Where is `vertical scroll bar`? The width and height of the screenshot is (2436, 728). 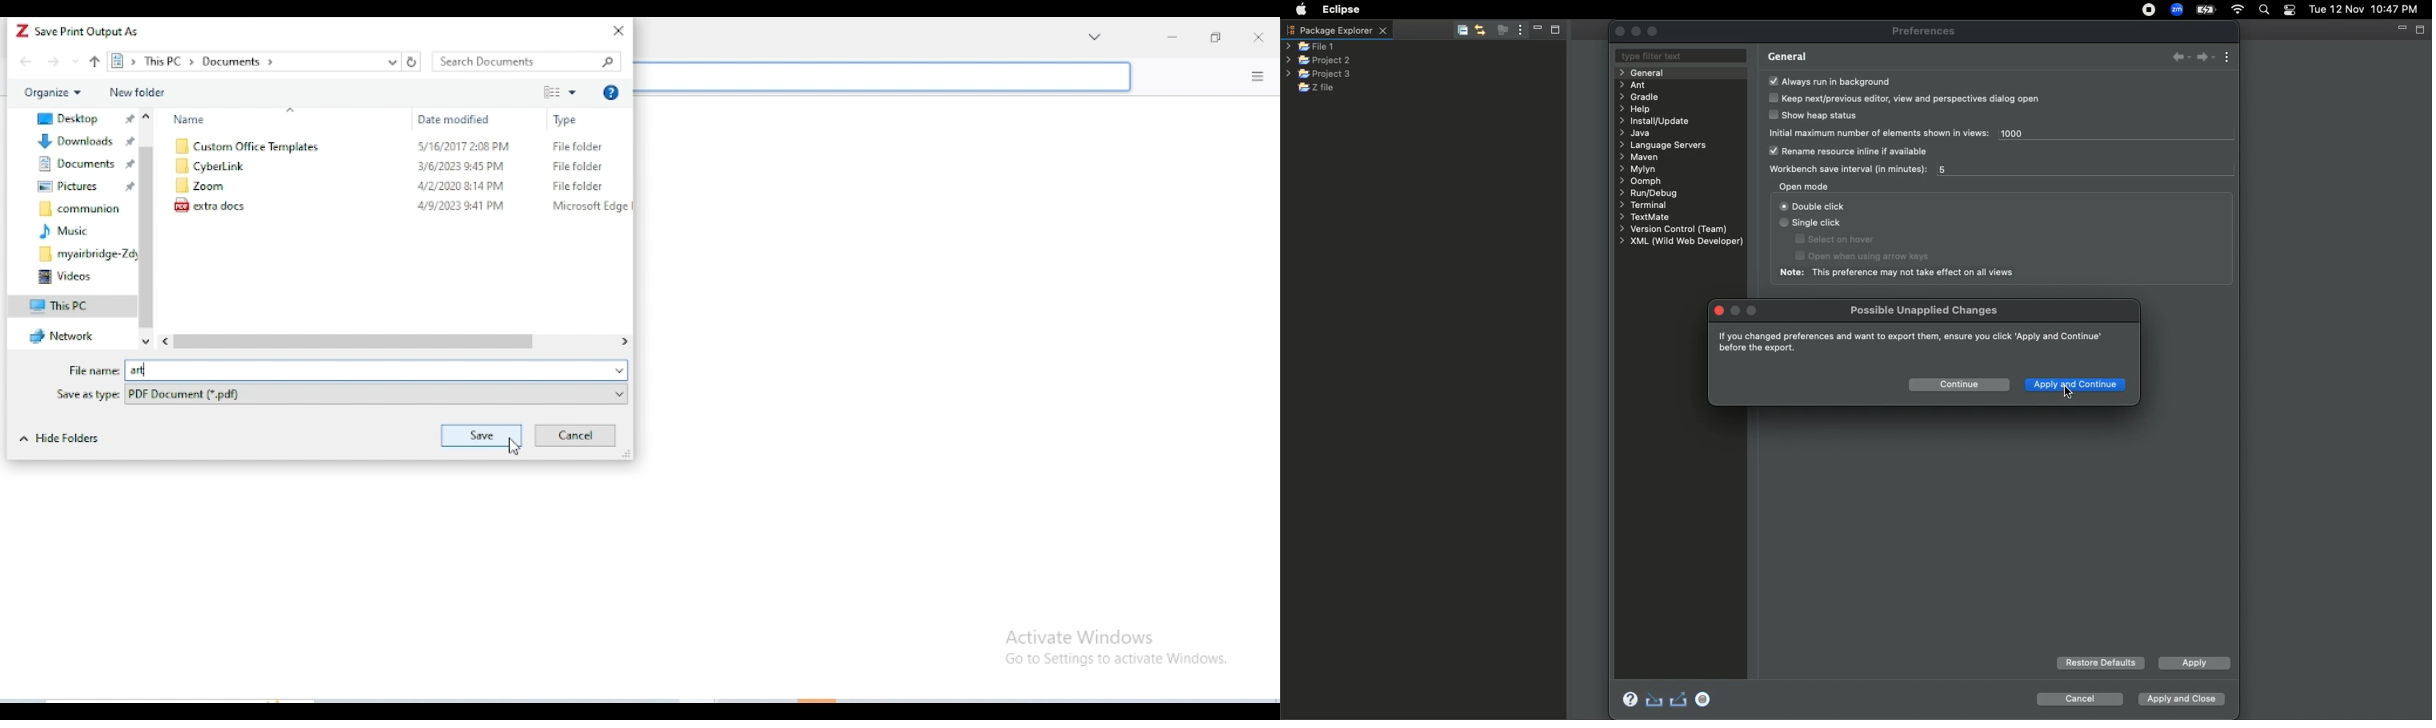
vertical scroll bar is located at coordinates (149, 229).